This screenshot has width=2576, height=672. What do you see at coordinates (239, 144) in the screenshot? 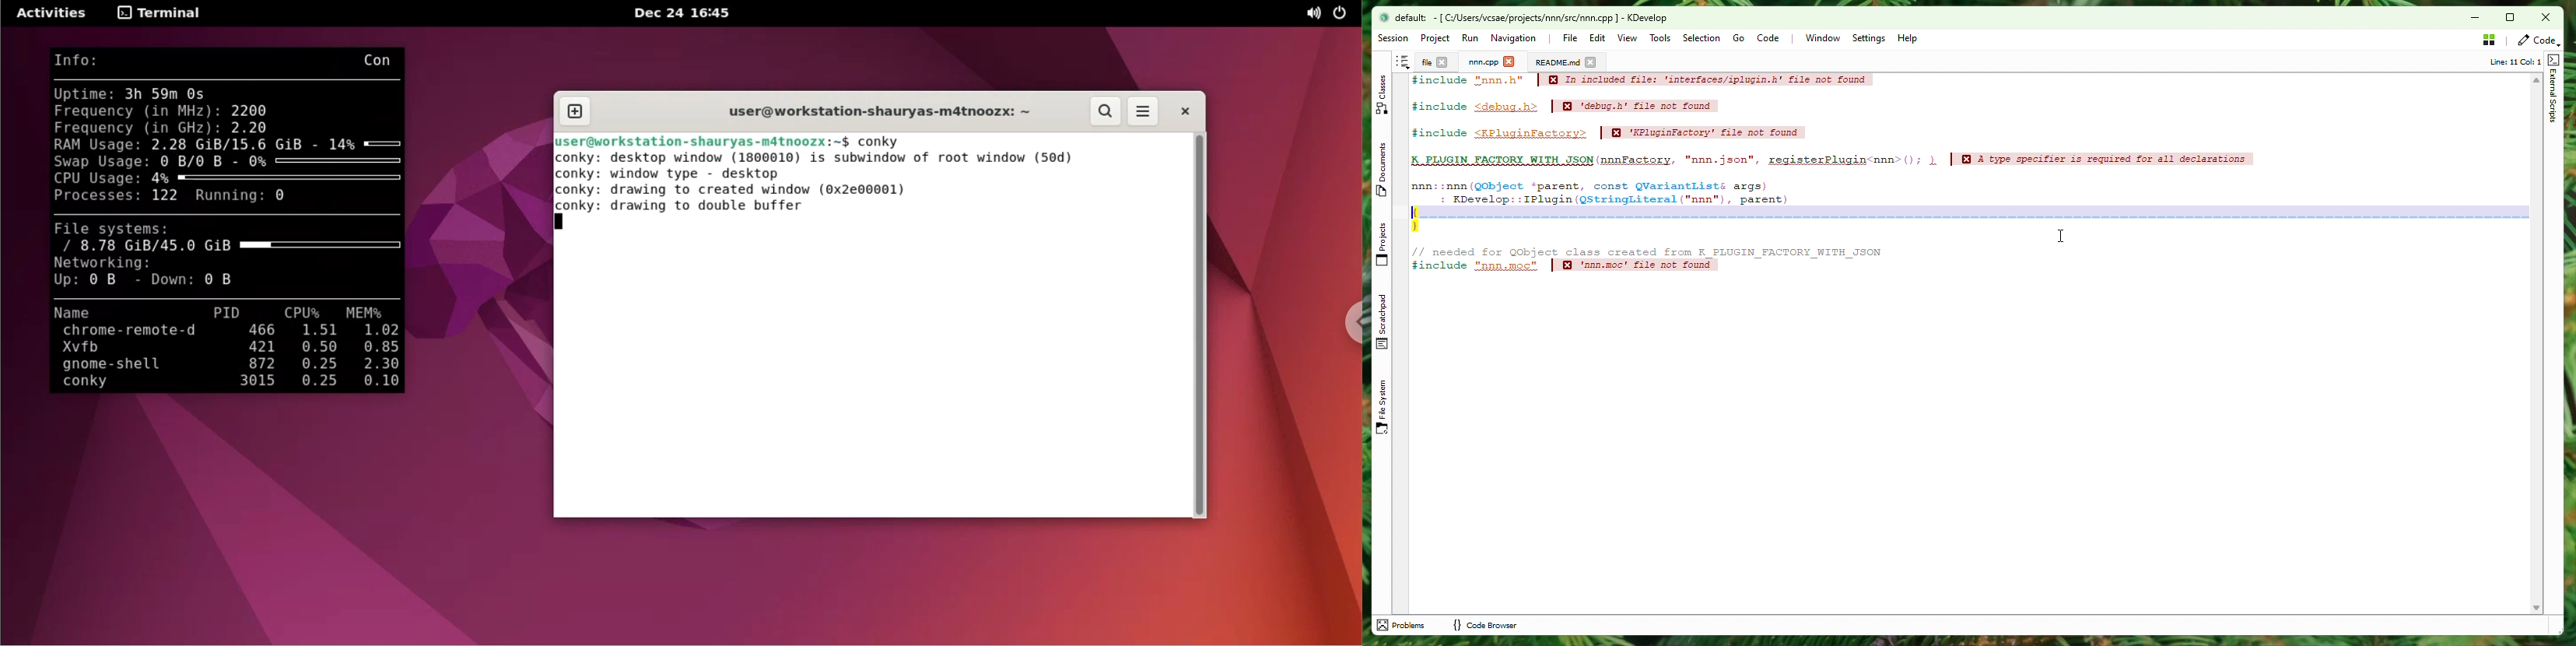
I see `2.28 GiB/15.6 GiB` at bounding box center [239, 144].